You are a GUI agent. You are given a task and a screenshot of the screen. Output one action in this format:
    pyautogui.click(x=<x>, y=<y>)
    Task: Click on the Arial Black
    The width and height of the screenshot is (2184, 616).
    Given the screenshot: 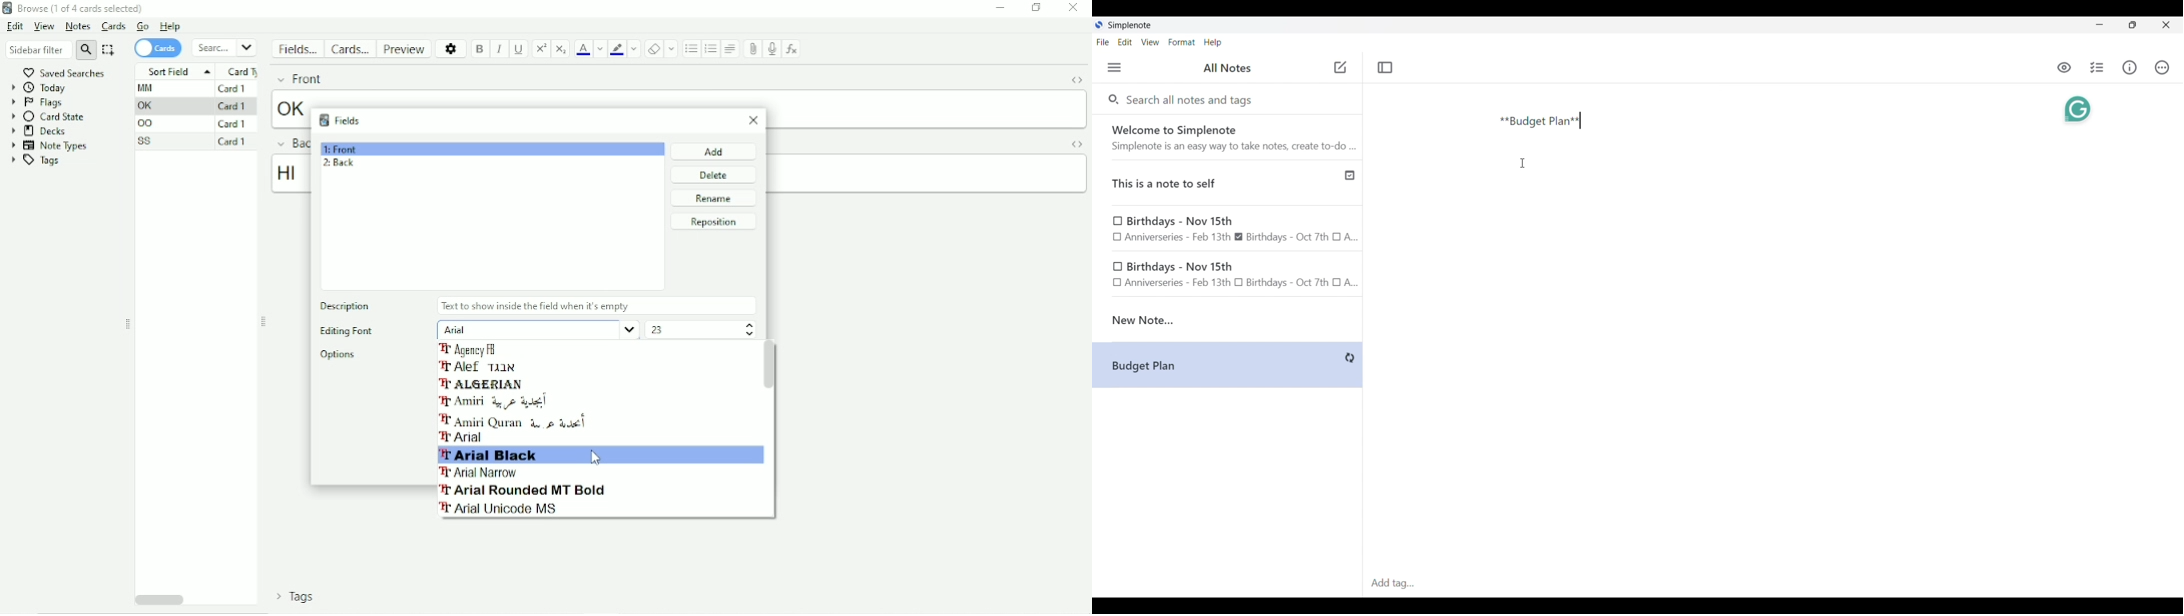 What is the action you would take?
    pyautogui.click(x=490, y=454)
    